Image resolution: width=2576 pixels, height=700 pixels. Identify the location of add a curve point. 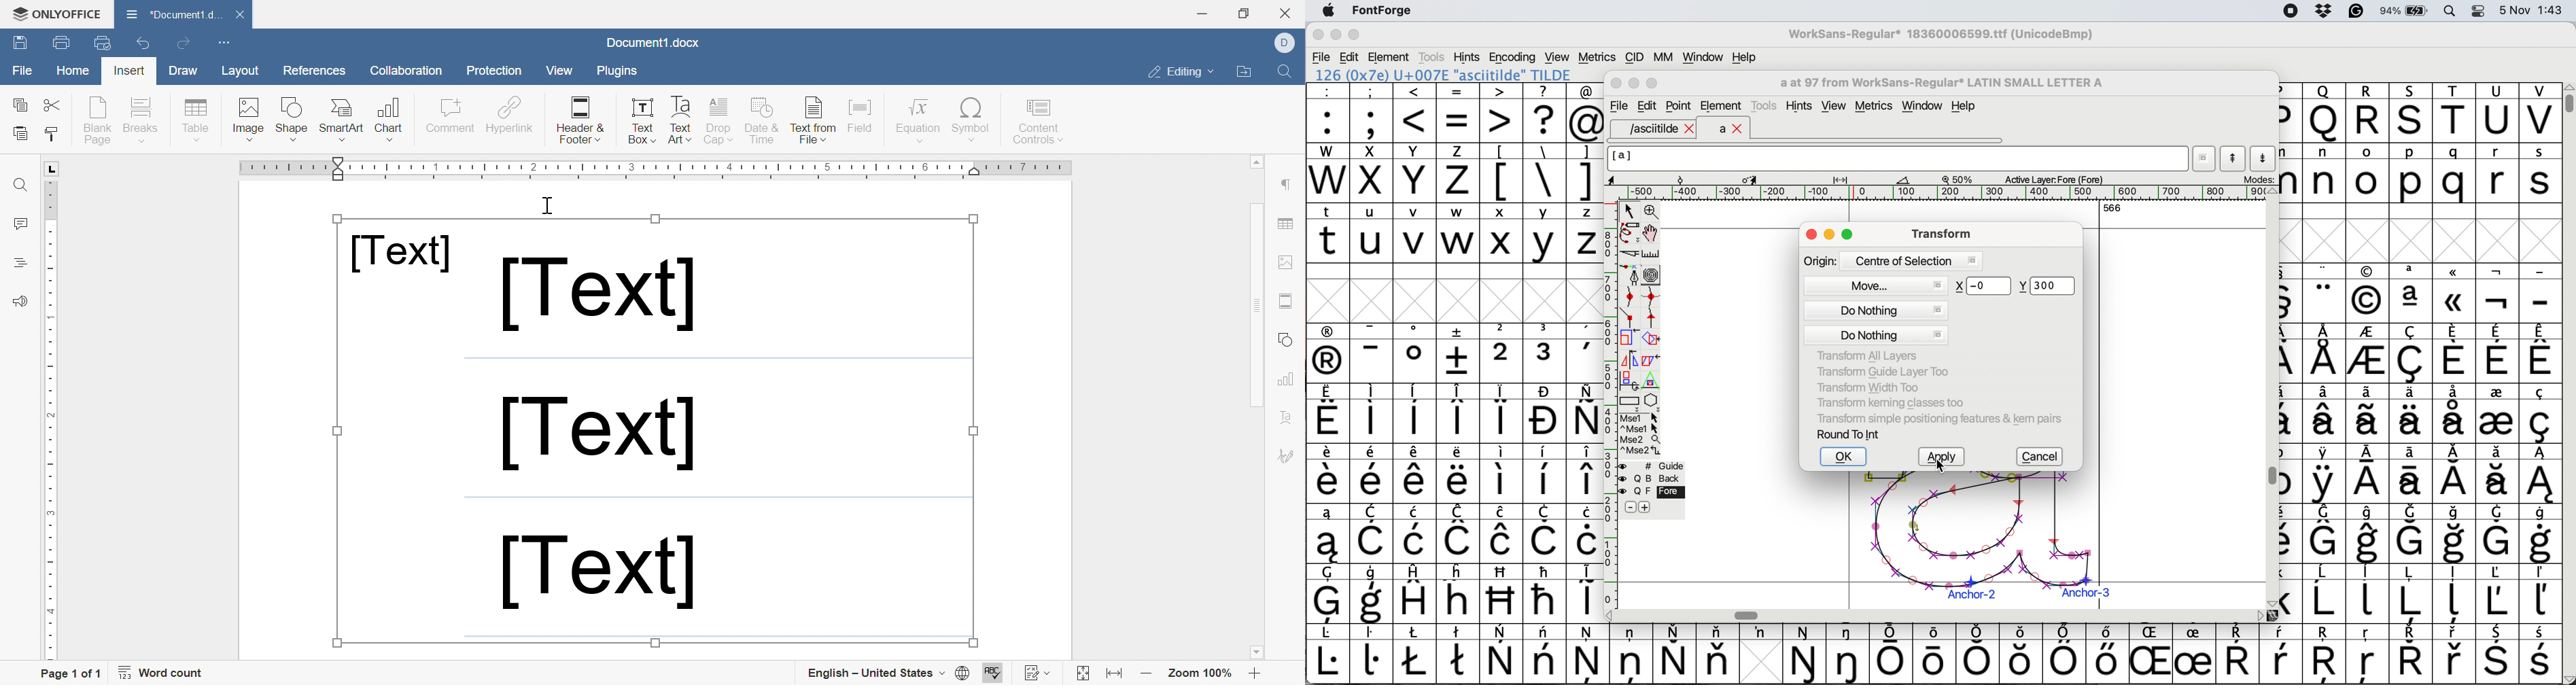
(1630, 297).